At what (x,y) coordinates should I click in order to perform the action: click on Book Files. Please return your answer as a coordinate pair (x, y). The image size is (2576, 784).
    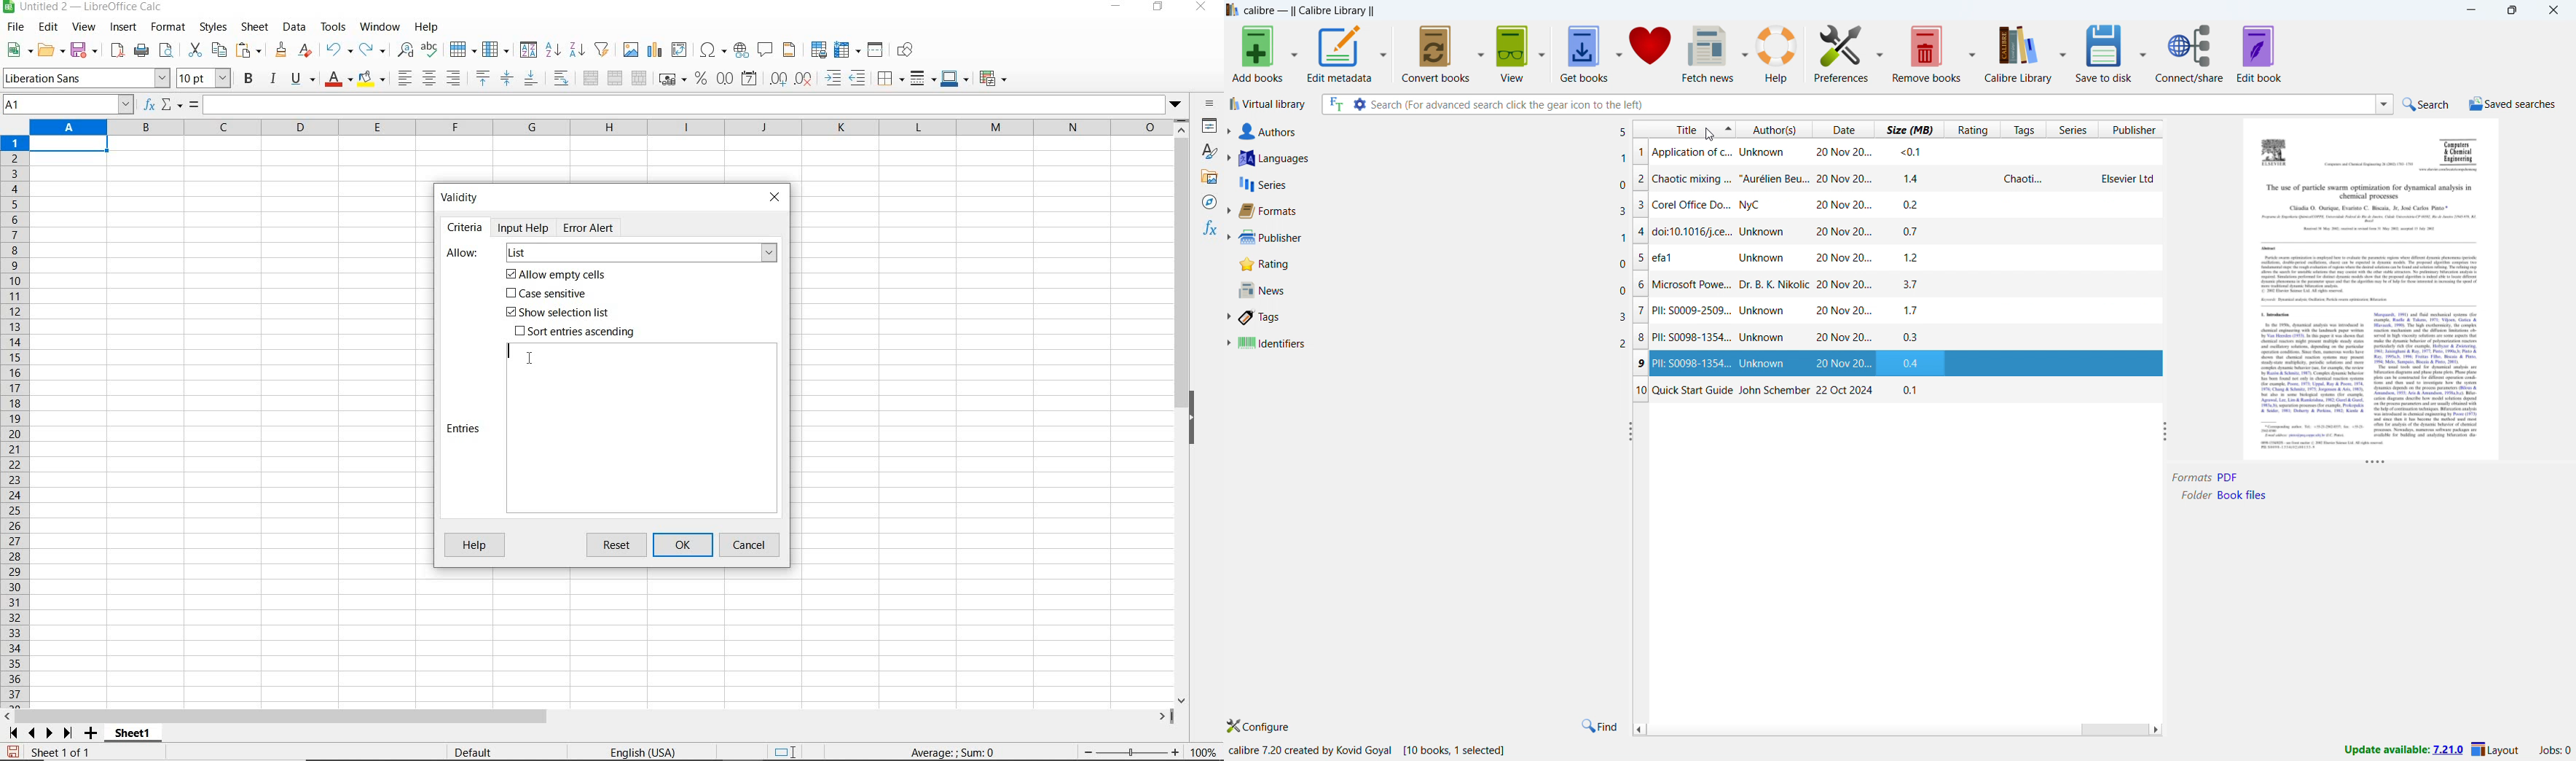
    Looking at the image, I should click on (2245, 496).